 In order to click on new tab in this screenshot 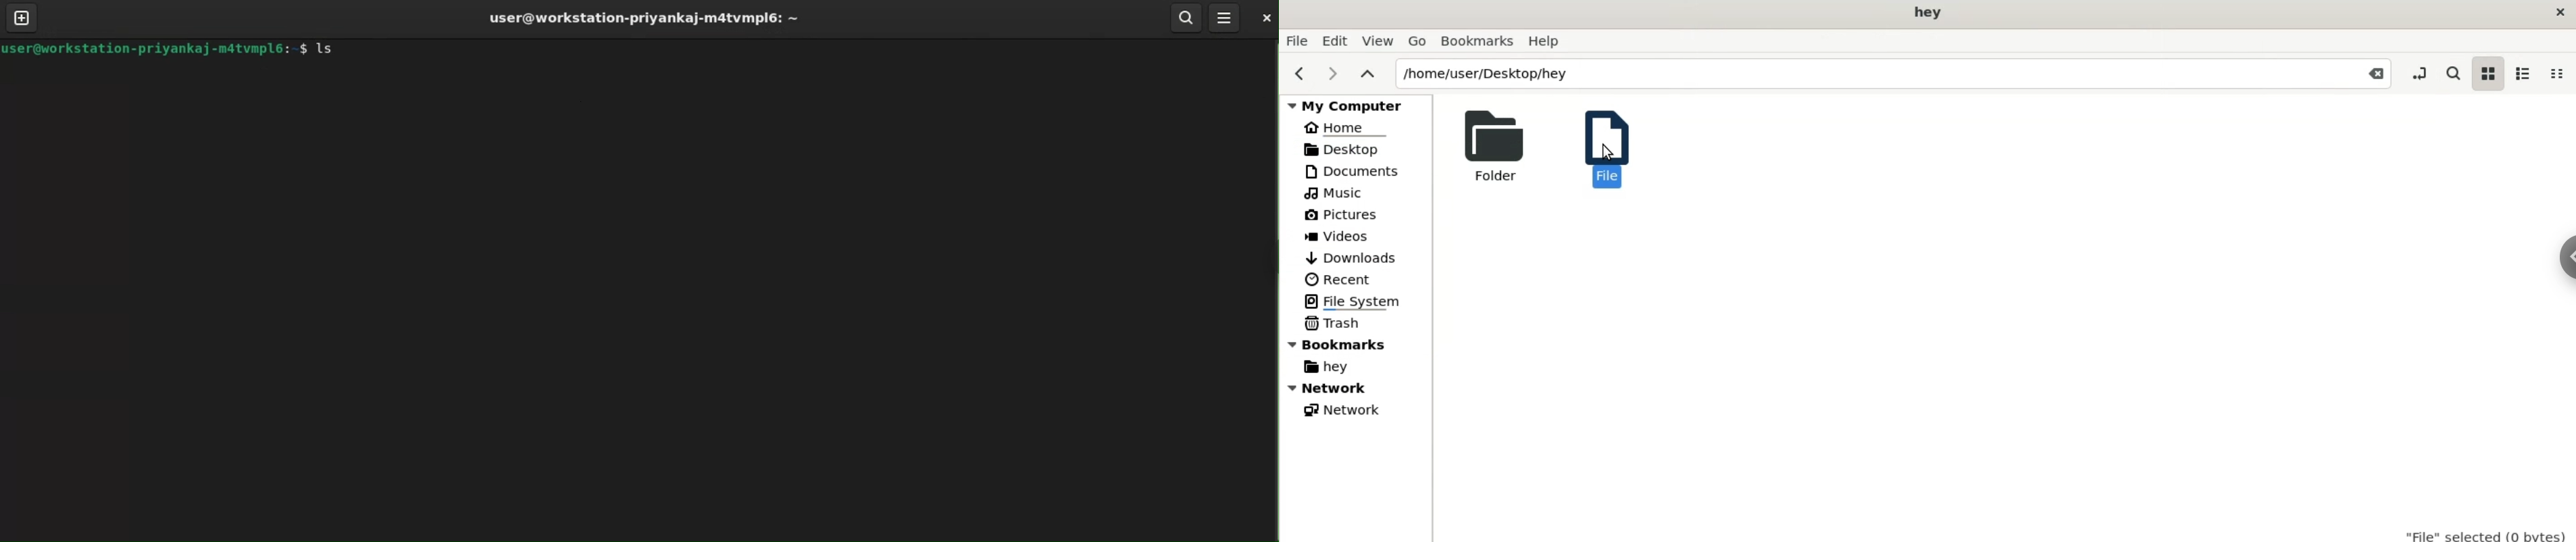, I will do `click(22, 17)`.